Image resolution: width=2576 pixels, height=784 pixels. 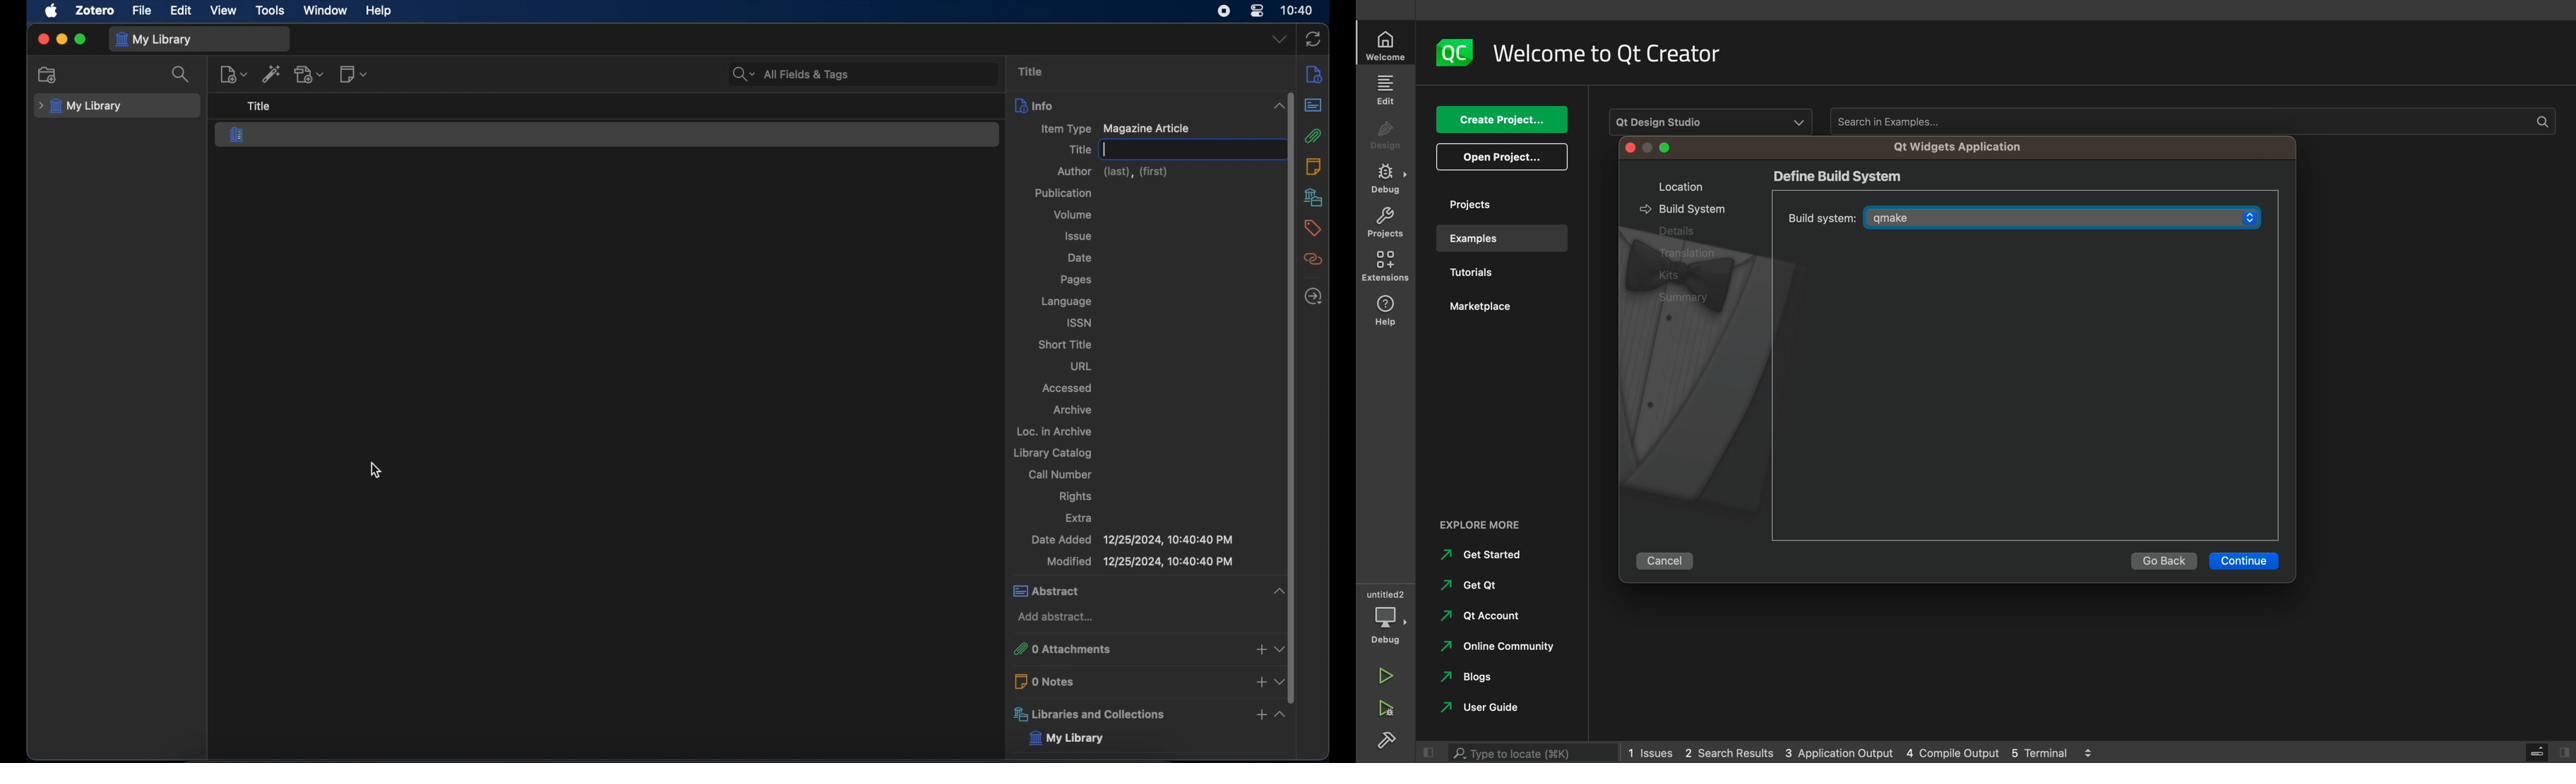 What do you see at coordinates (1650, 750) in the screenshot?
I see `1 issues` at bounding box center [1650, 750].